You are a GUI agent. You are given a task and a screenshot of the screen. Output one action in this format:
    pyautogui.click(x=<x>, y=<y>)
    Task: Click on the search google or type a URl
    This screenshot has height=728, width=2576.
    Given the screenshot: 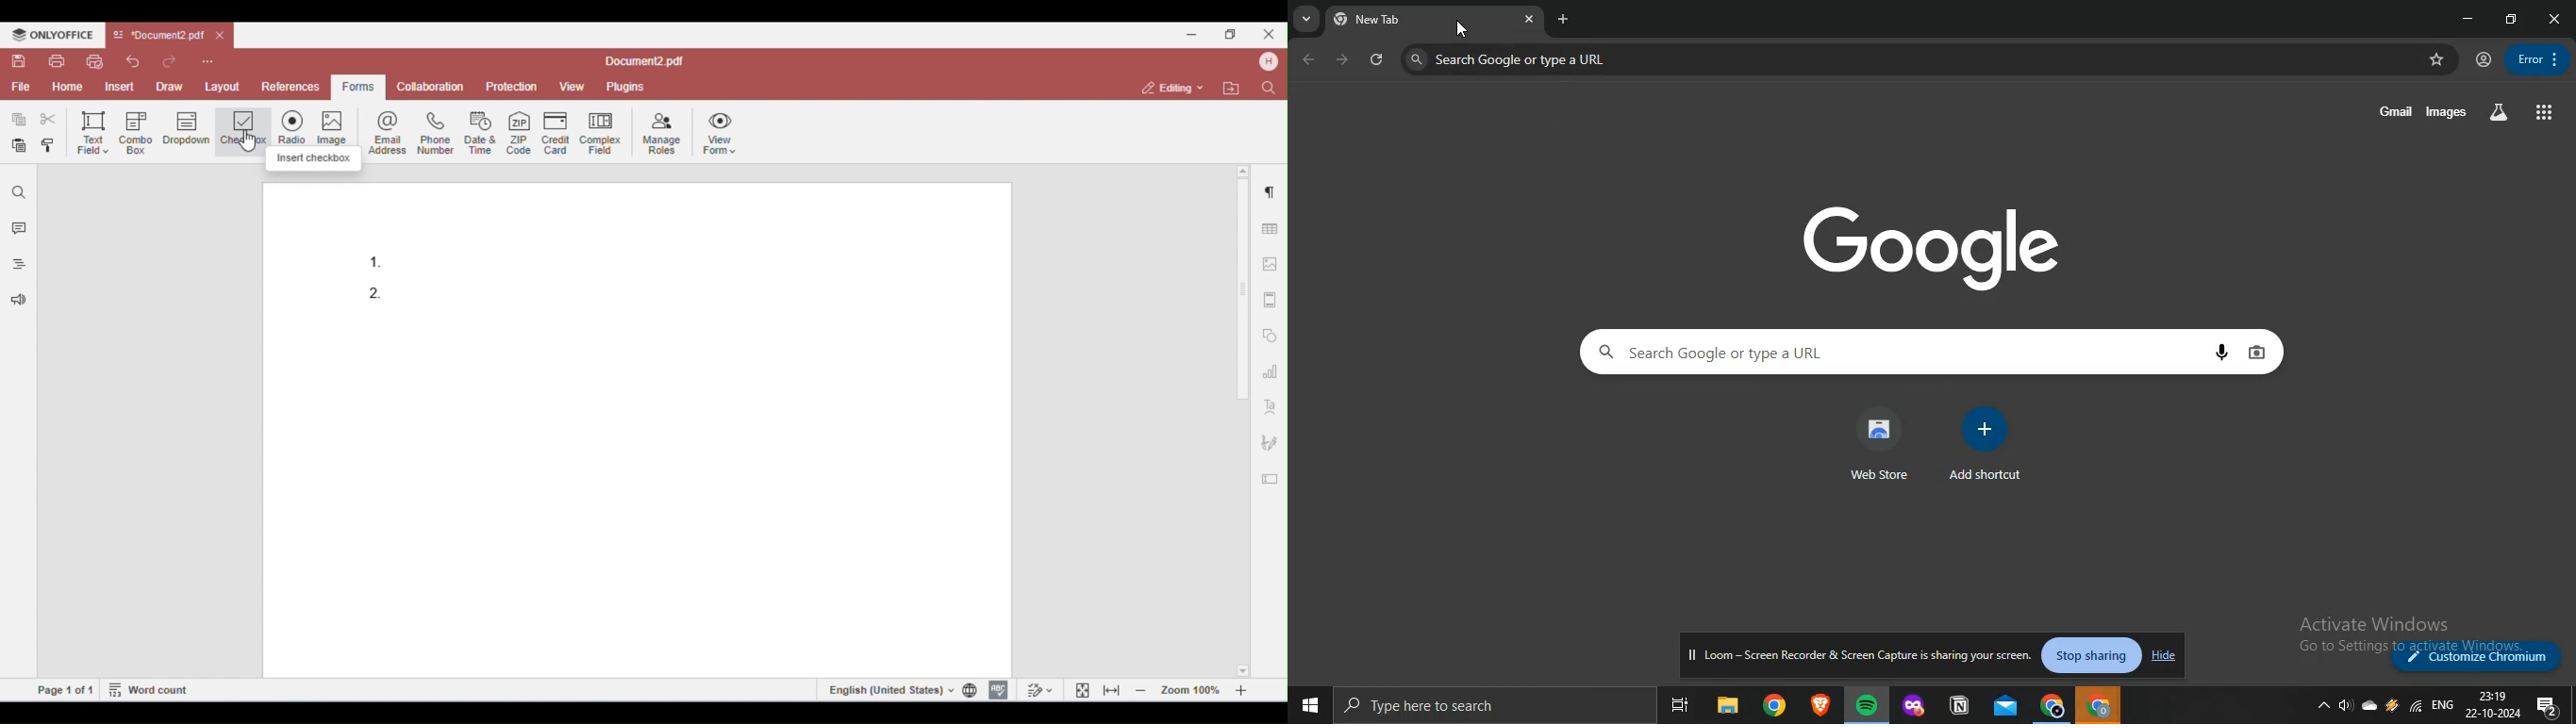 What is the action you would take?
    pyautogui.click(x=1509, y=59)
    